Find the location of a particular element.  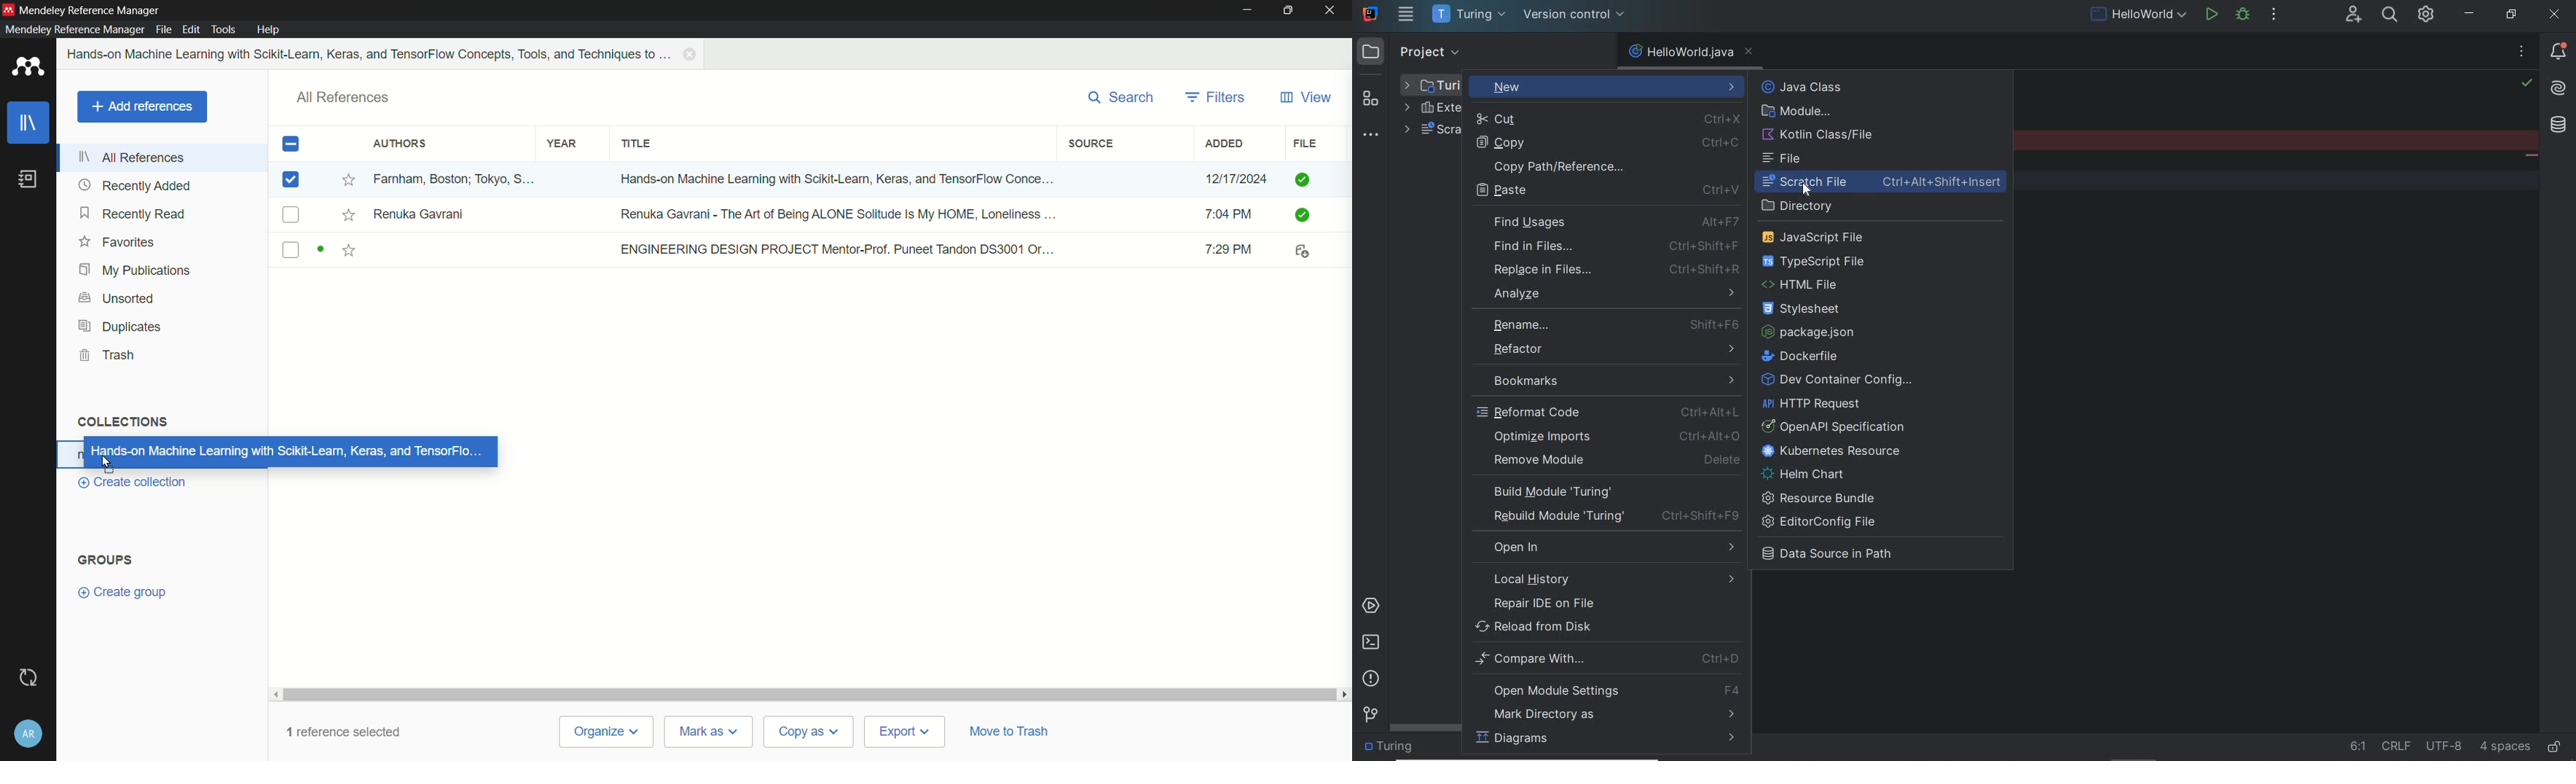

app icon is located at coordinates (8, 10).